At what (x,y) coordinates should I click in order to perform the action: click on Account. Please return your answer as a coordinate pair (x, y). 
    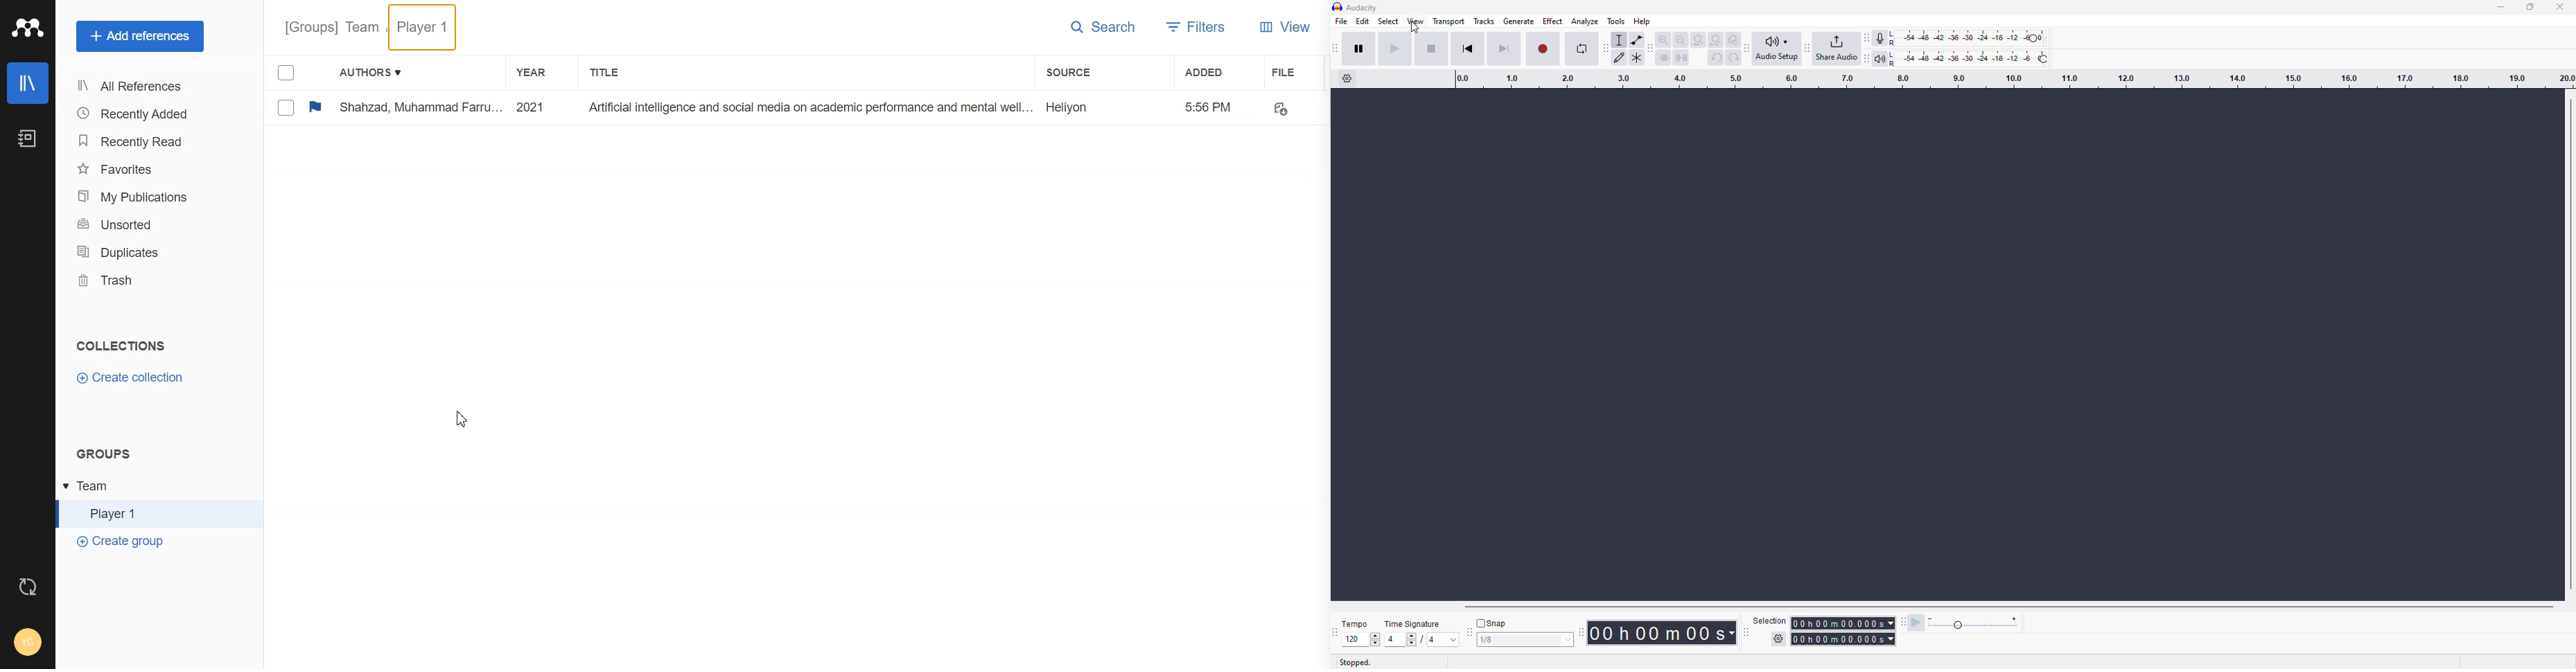
    Looking at the image, I should click on (27, 641).